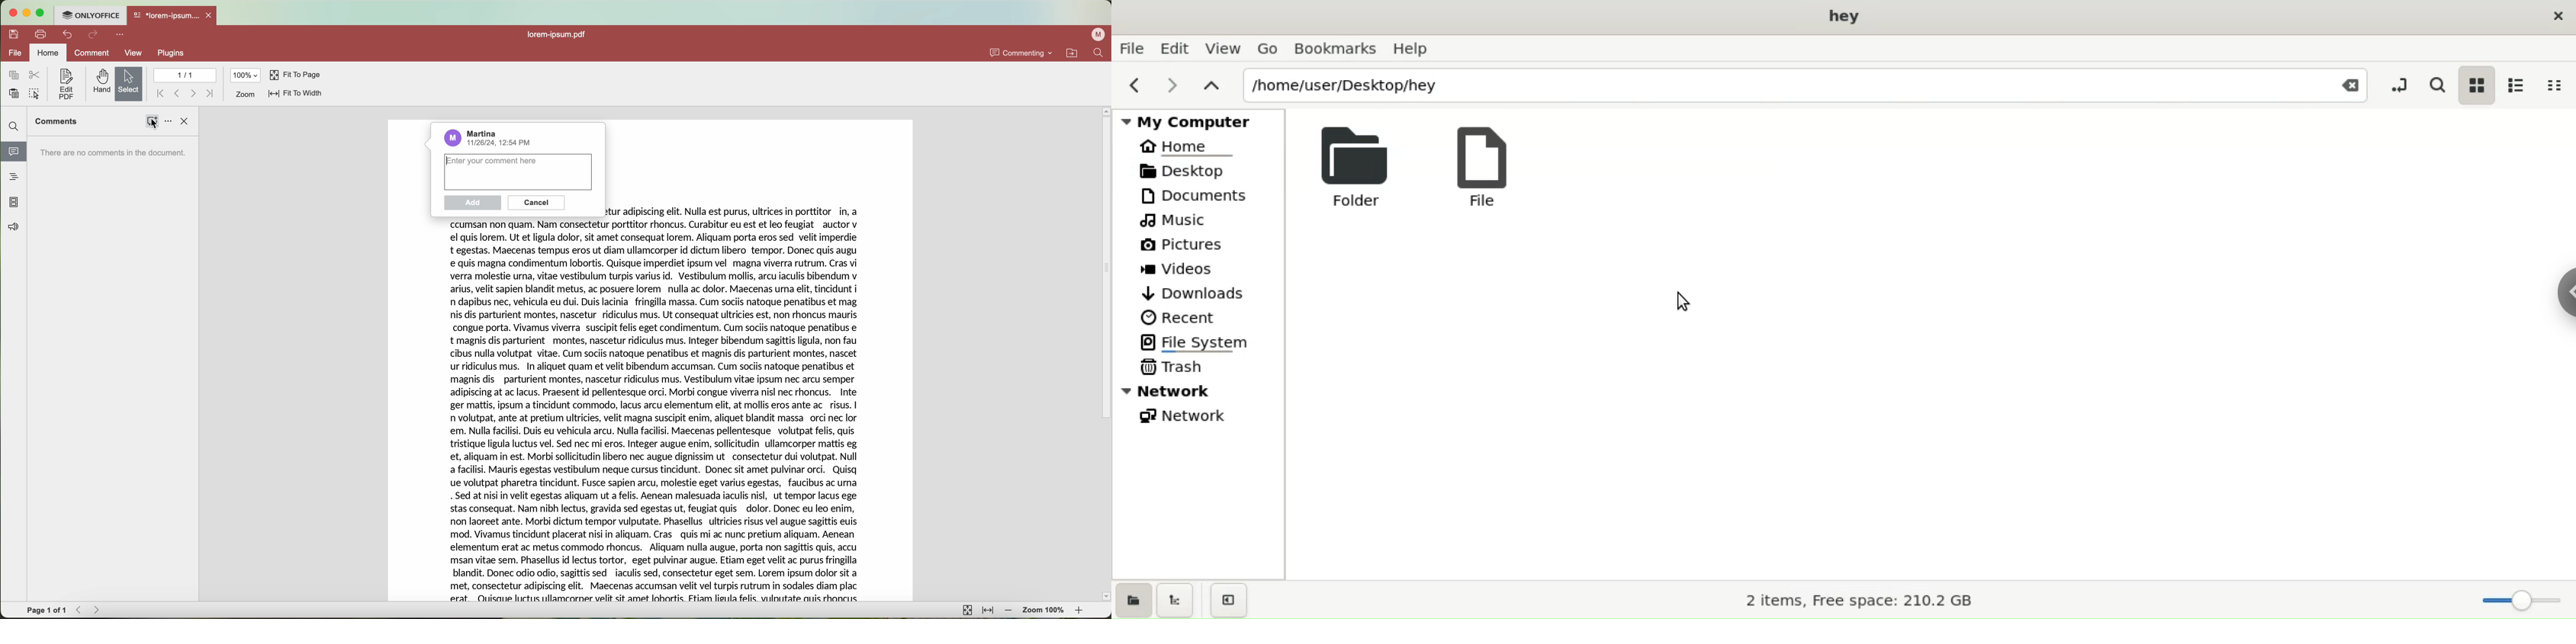 This screenshot has height=644, width=2576. I want to click on bookamarks, so click(1335, 48).